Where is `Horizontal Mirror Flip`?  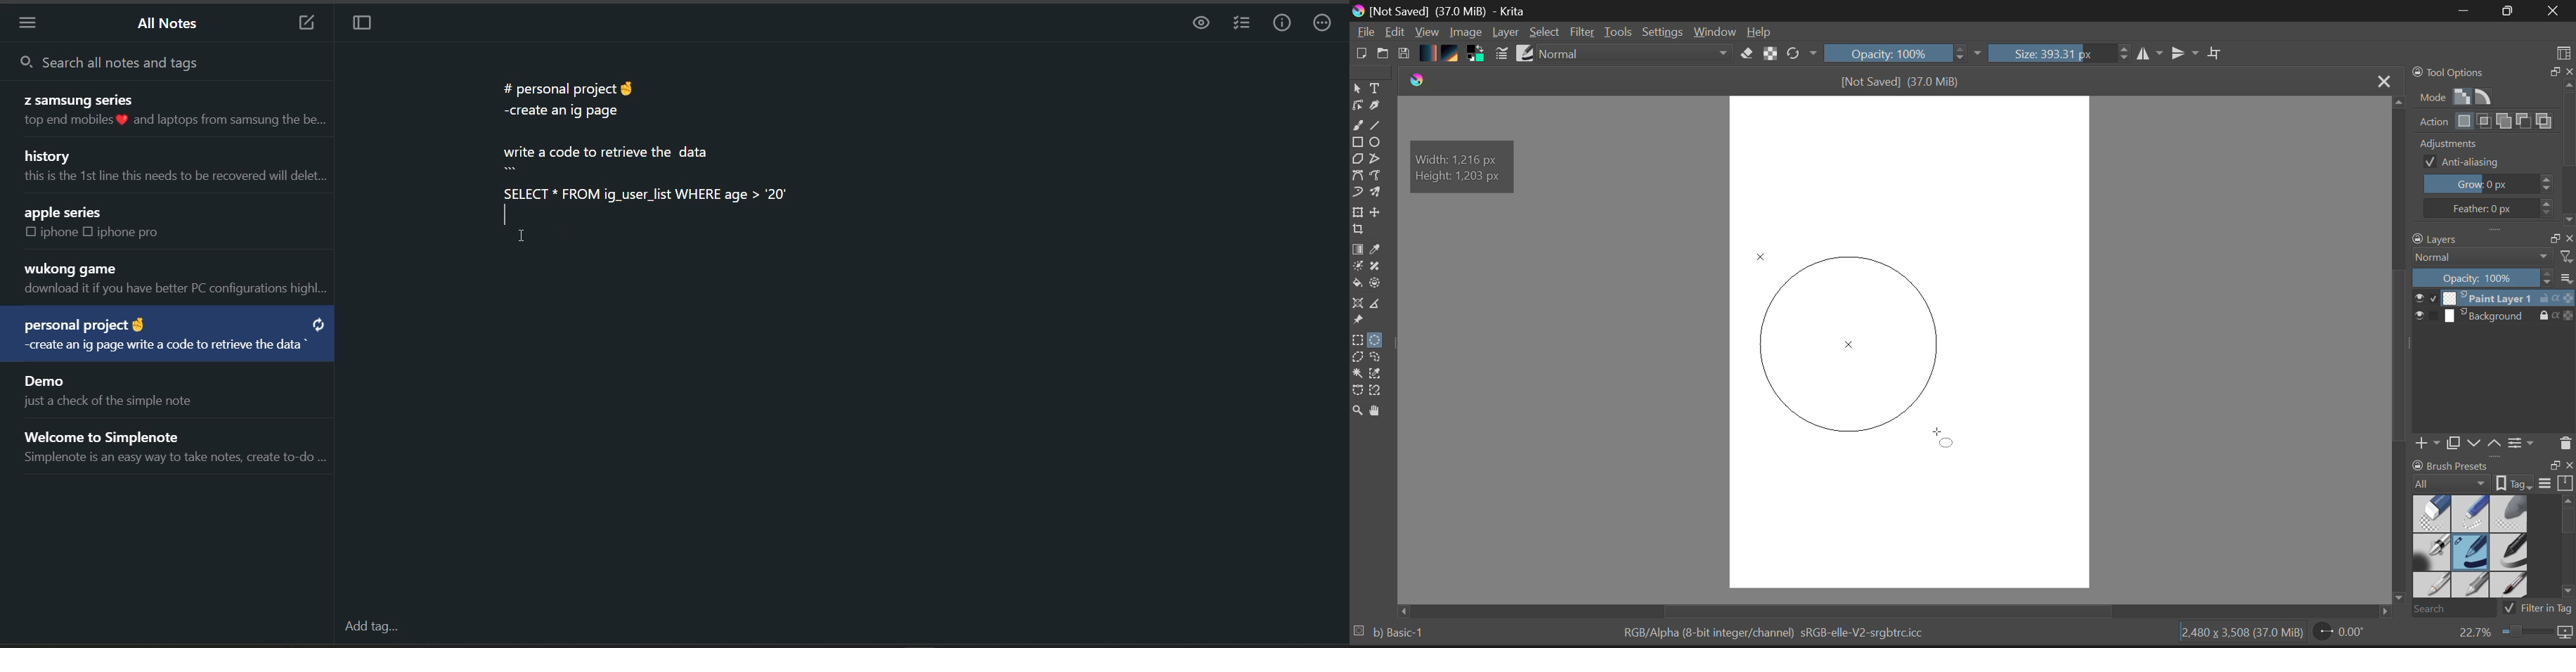 Horizontal Mirror Flip is located at coordinates (2188, 54).